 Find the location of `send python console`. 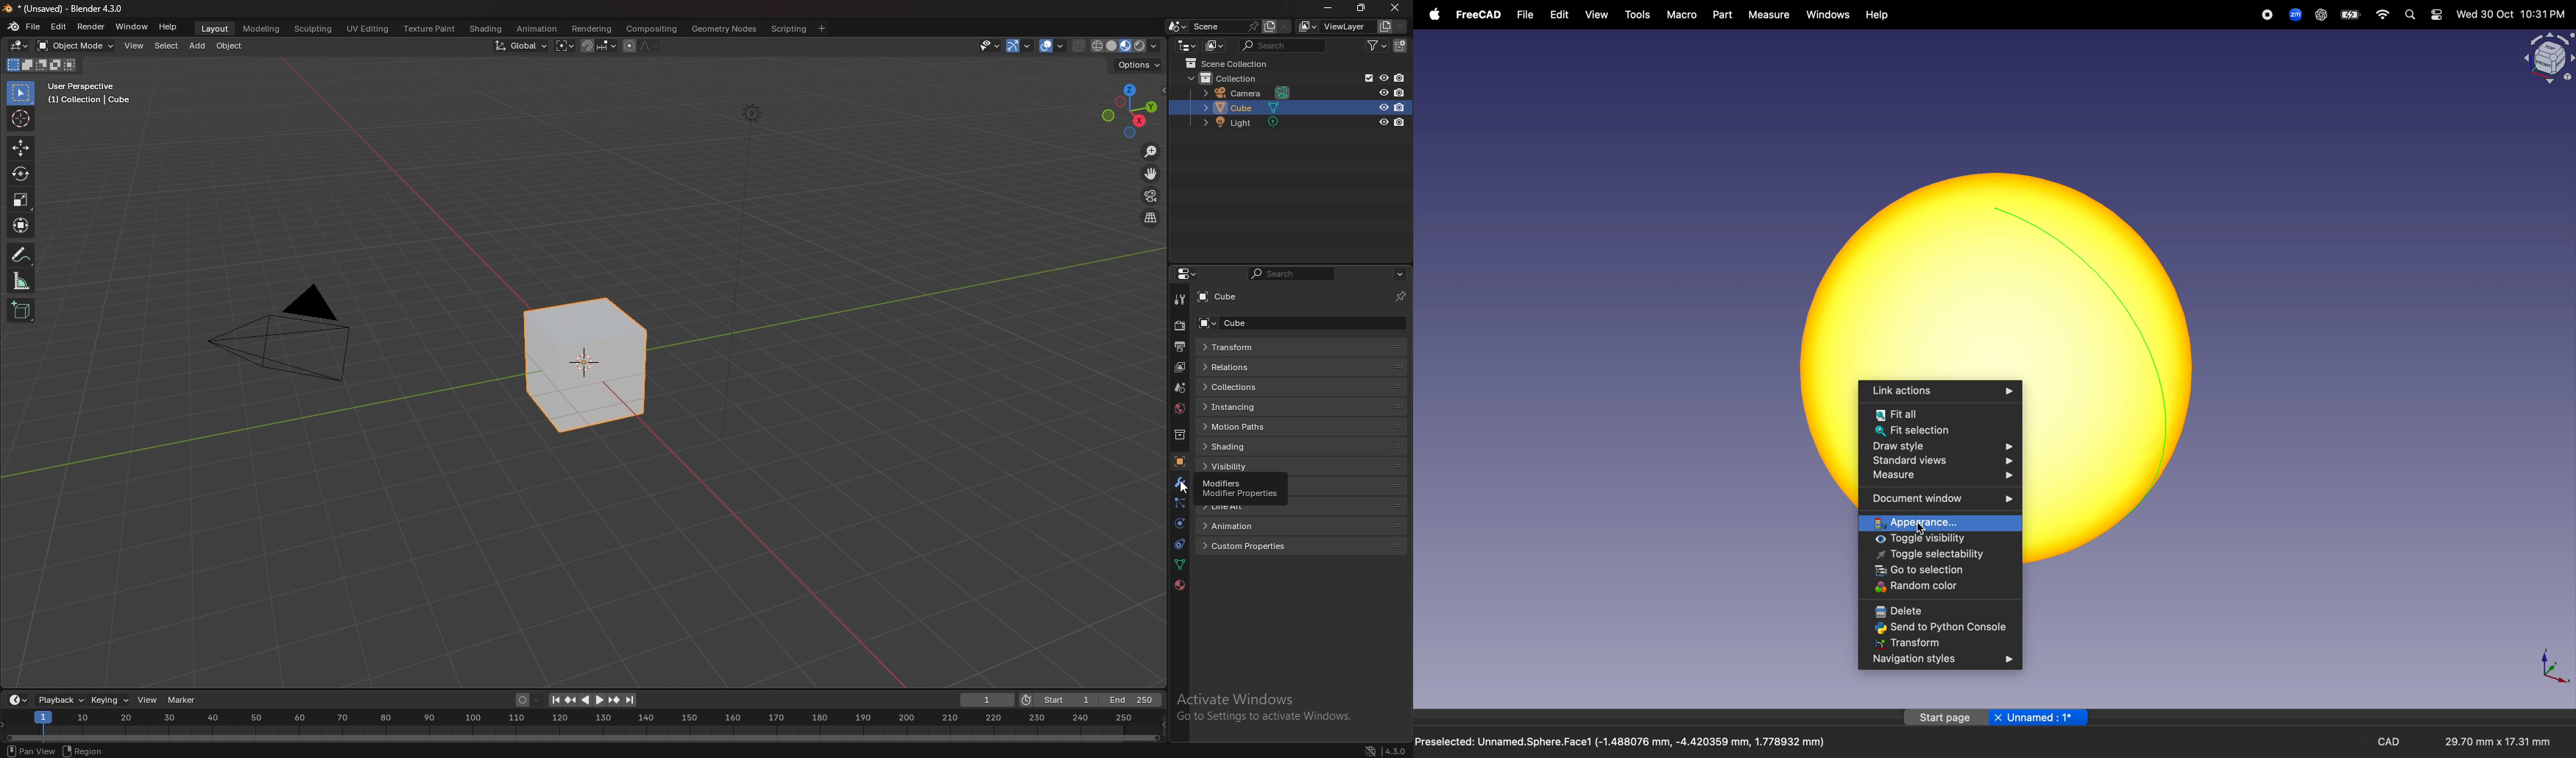

send python console is located at coordinates (1939, 628).